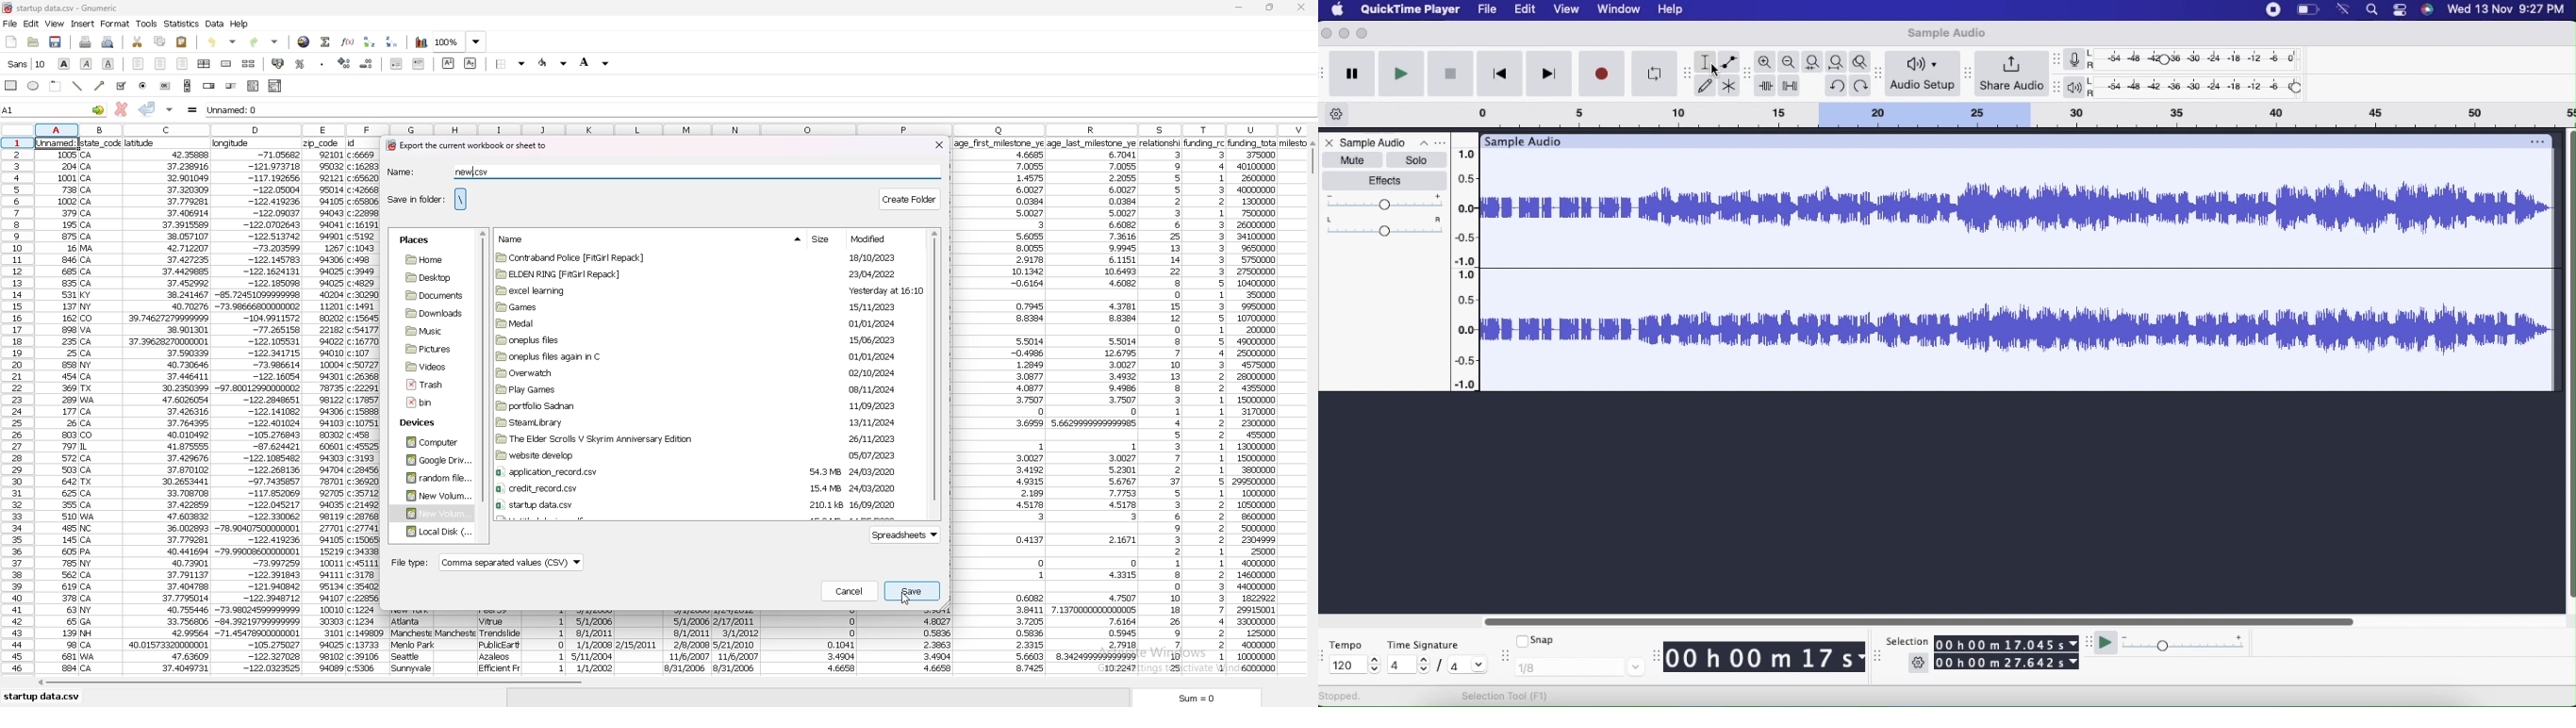  Describe the element at coordinates (430, 514) in the screenshot. I see `folder` at that location.